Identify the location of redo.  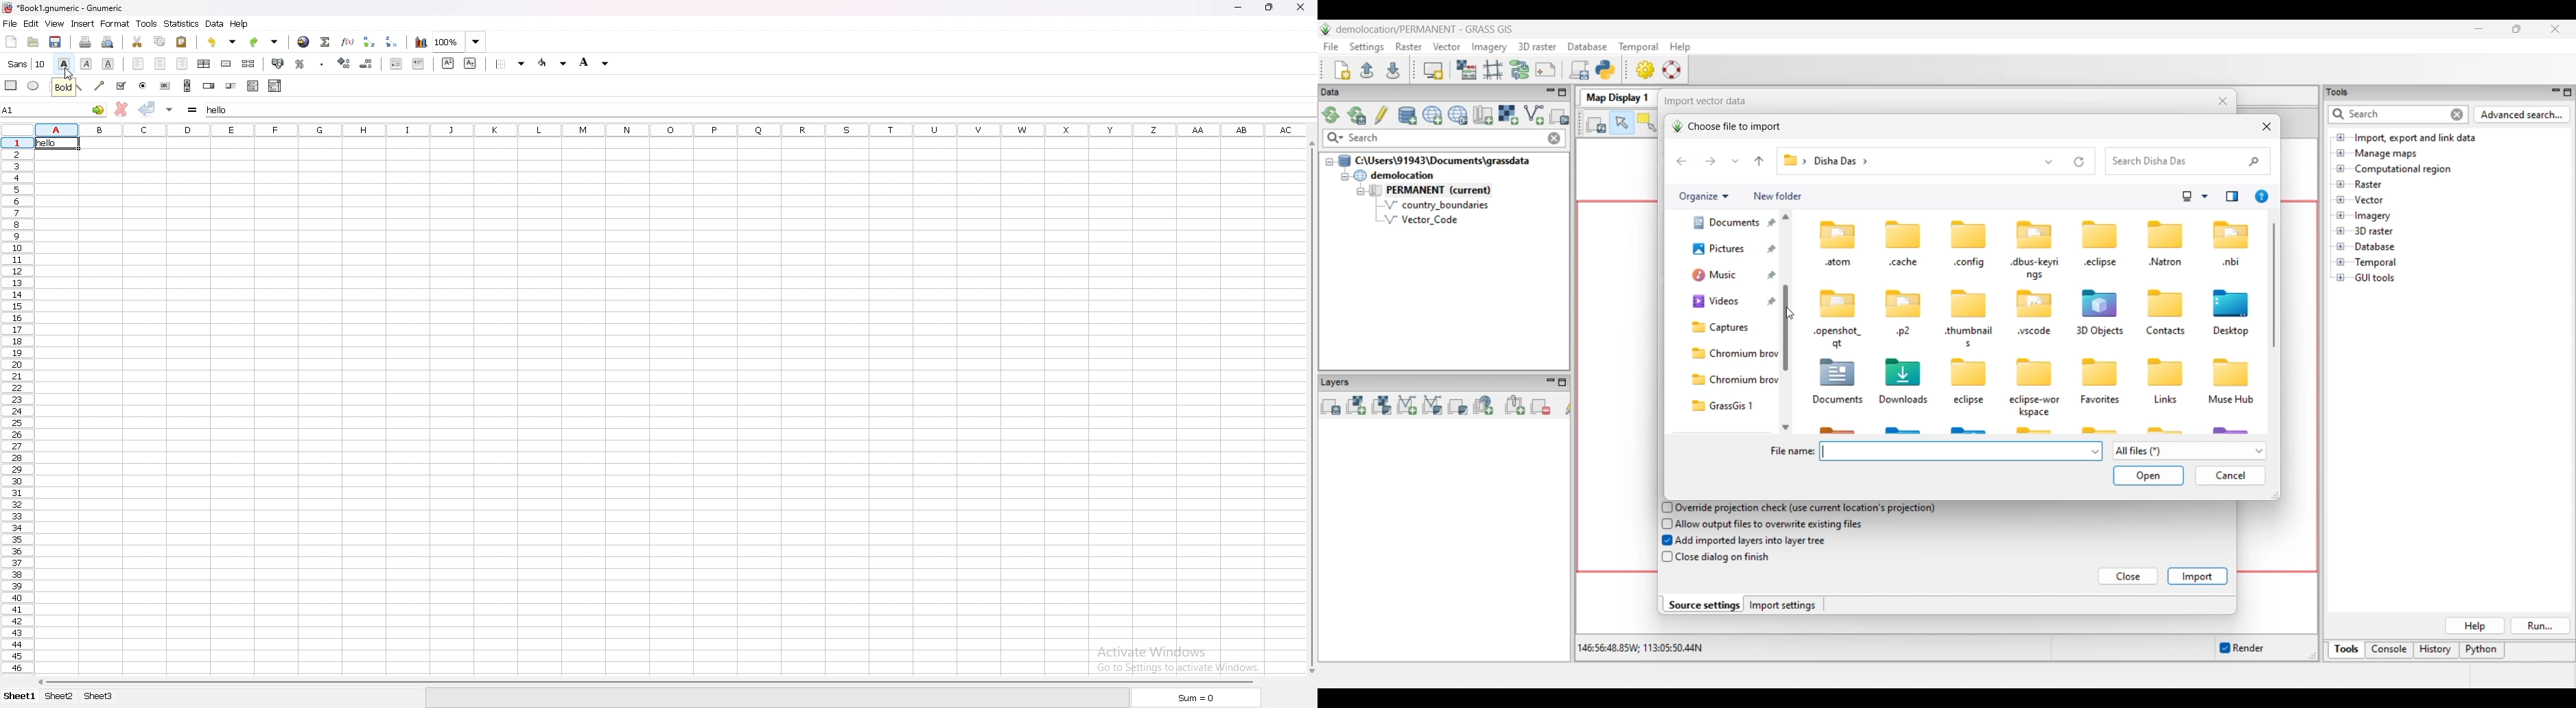
(264, 42).